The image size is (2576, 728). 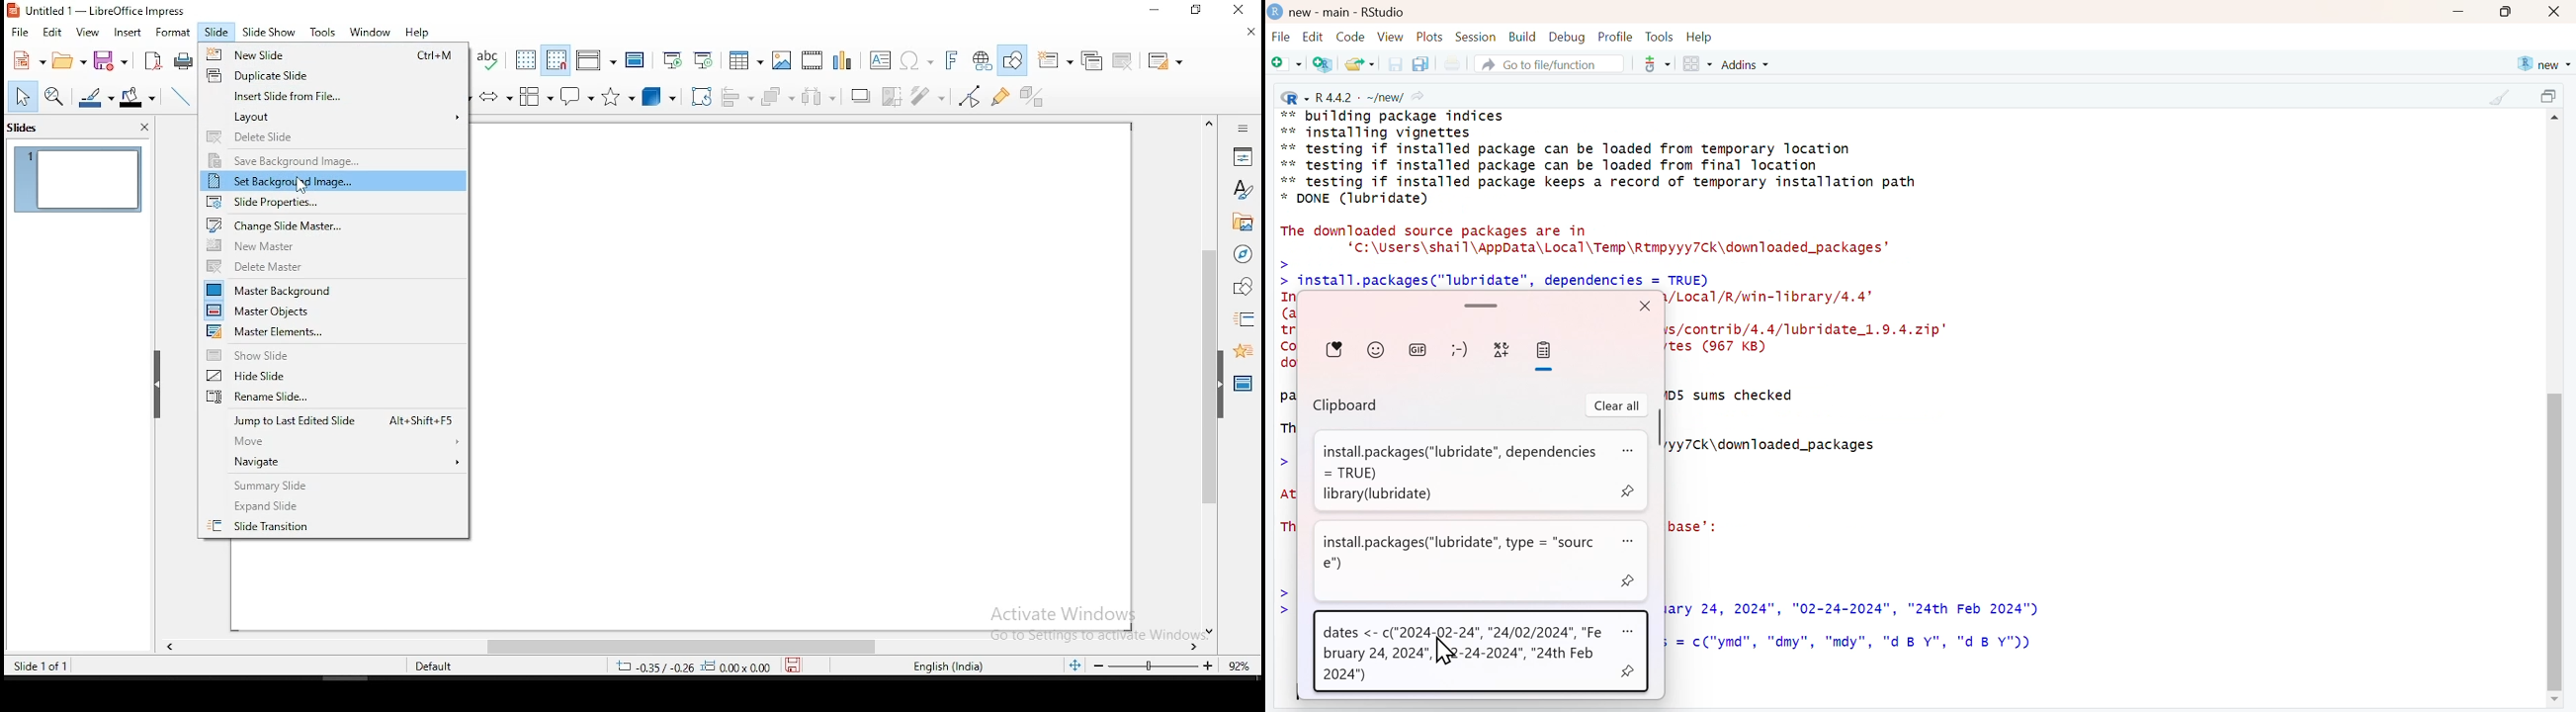 What do you see at coordinates (1631, 581) in the screenshot?
I see `pin` at bounding box center [1631, 581].